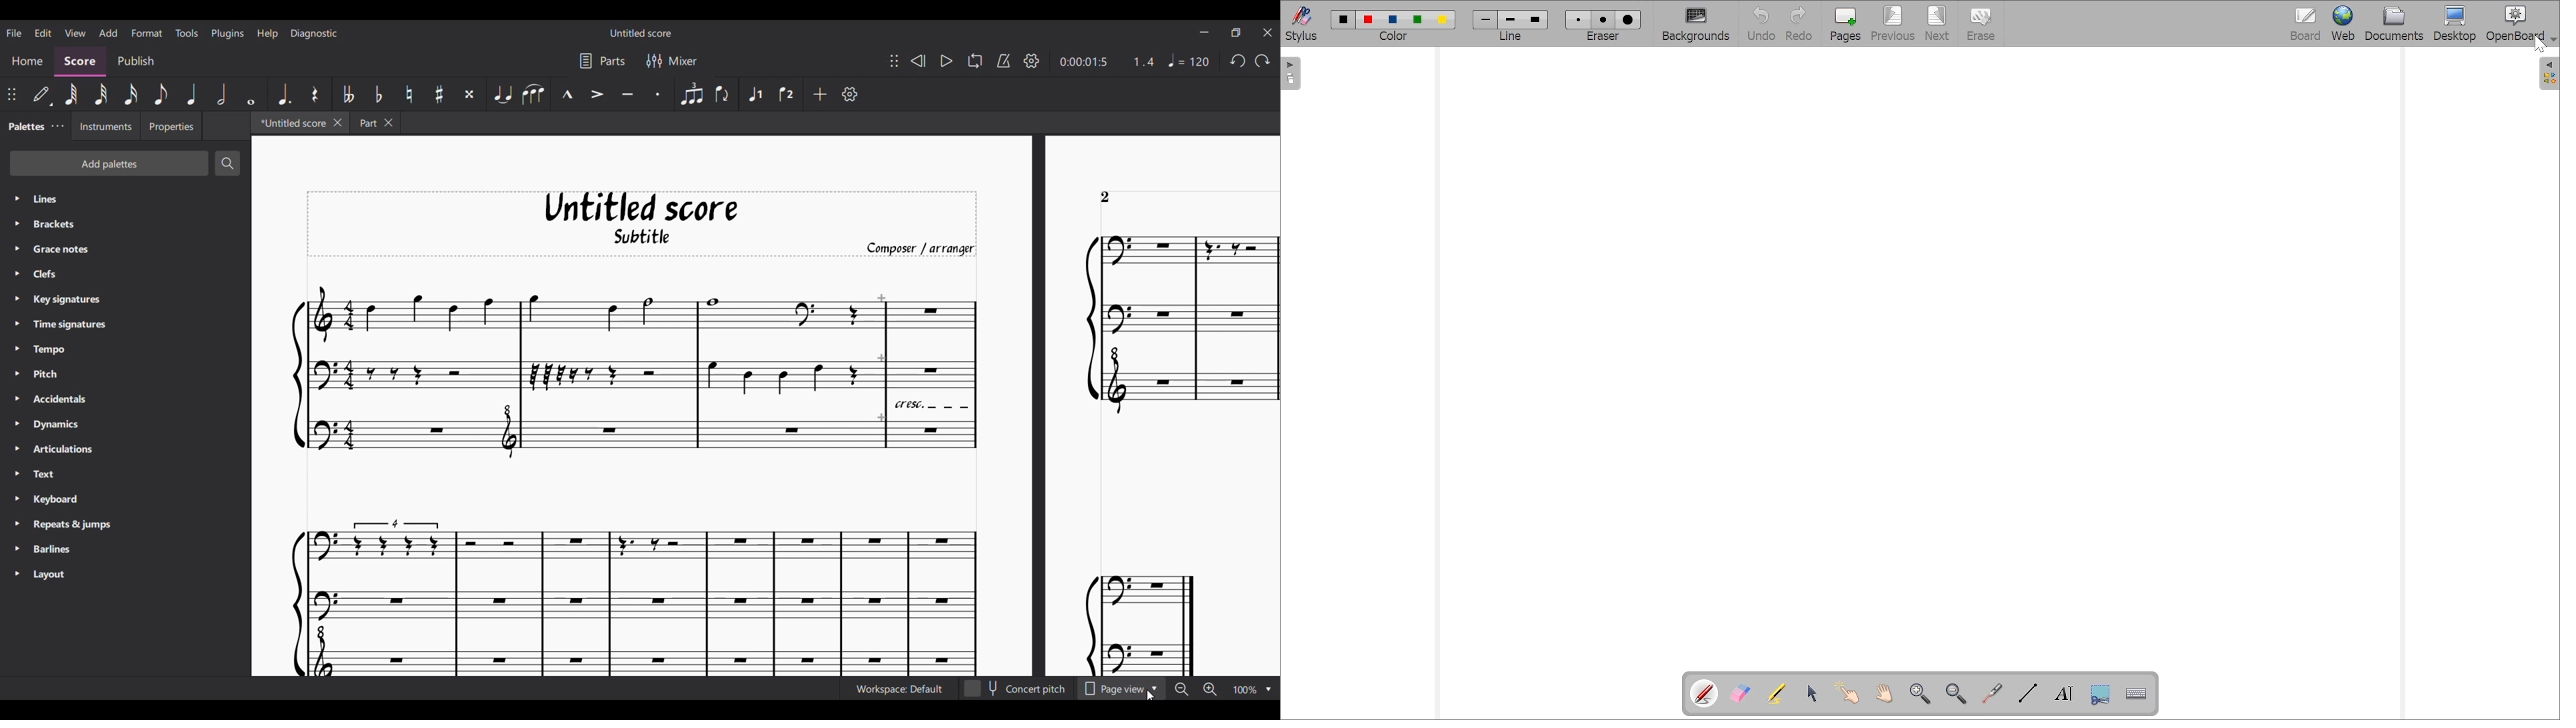  What do you see at coordinates (315, 93) in the screenshot?
I see `Rest` at bounding box center [315, 93].